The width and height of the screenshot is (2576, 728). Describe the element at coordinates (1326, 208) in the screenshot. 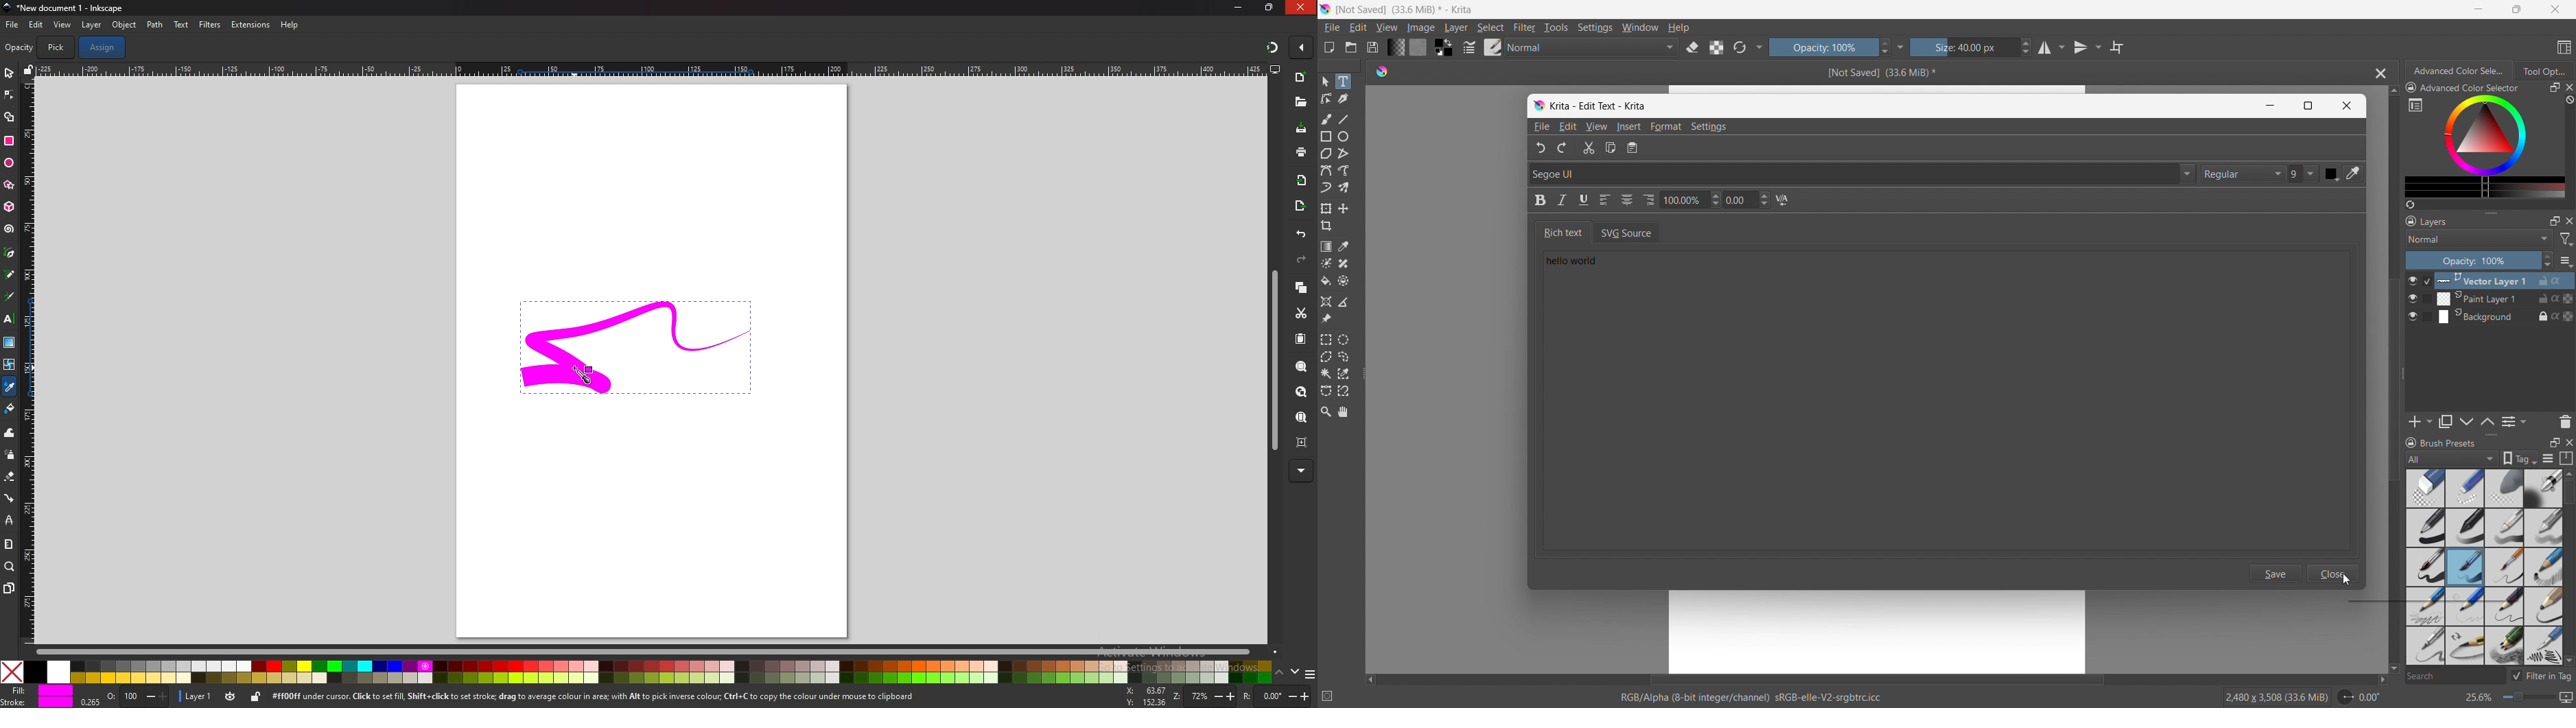

I see `transform a layer or selection` at that location.